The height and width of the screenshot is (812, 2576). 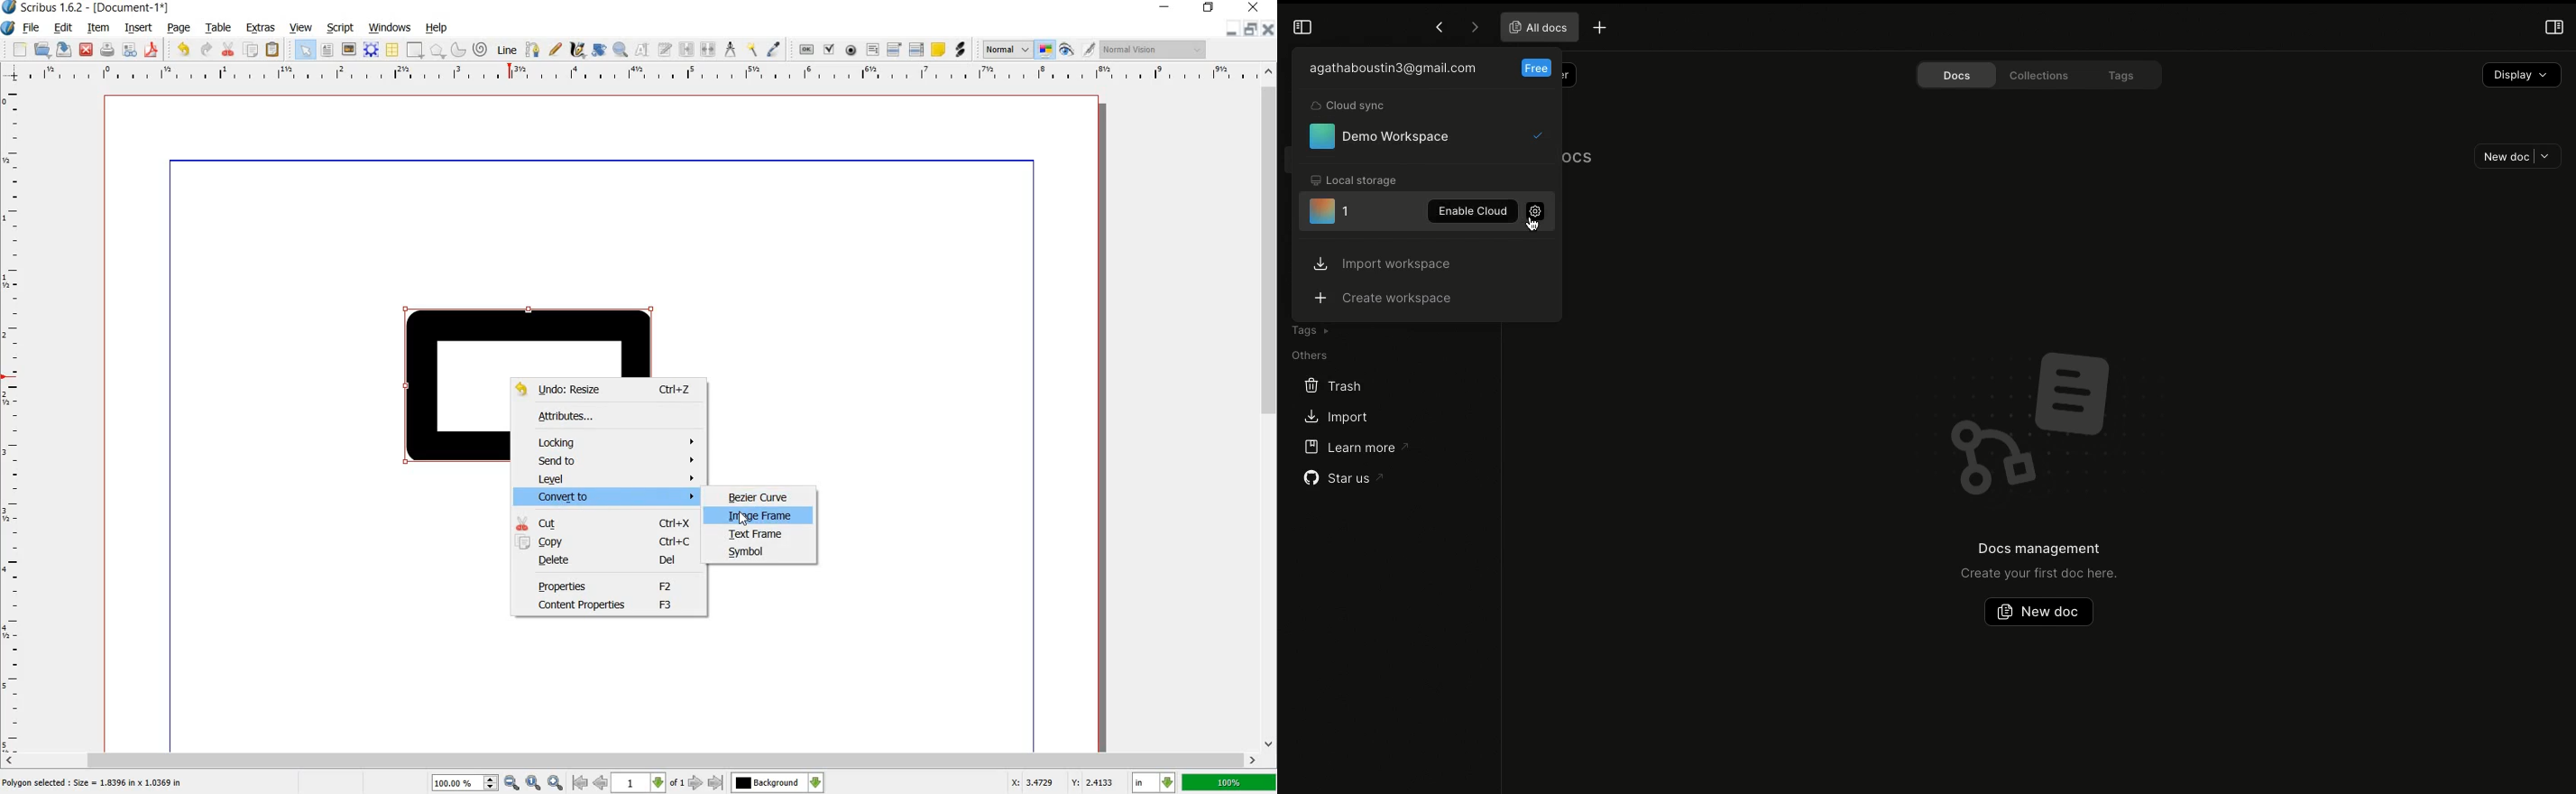 What do you see at coordinates (62, 28) in the screenshot?
I see `edit` at bounding box center [62, 28].